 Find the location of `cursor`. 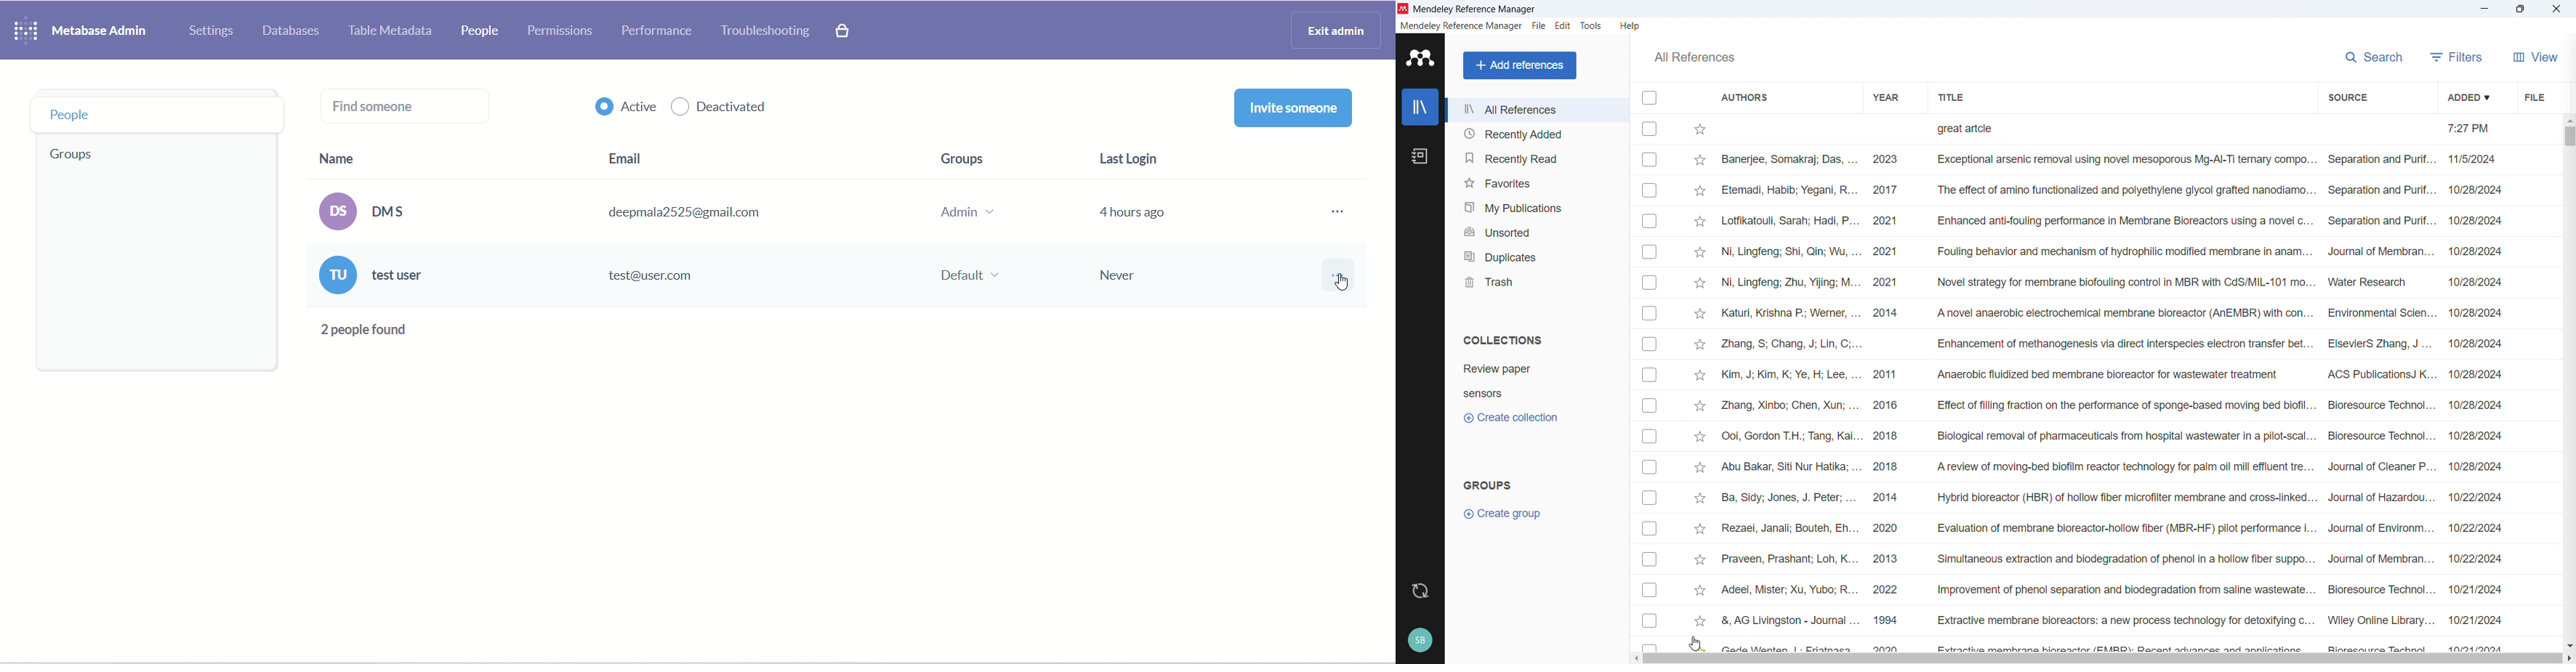

cursor is located at coordinates (1696, 642).